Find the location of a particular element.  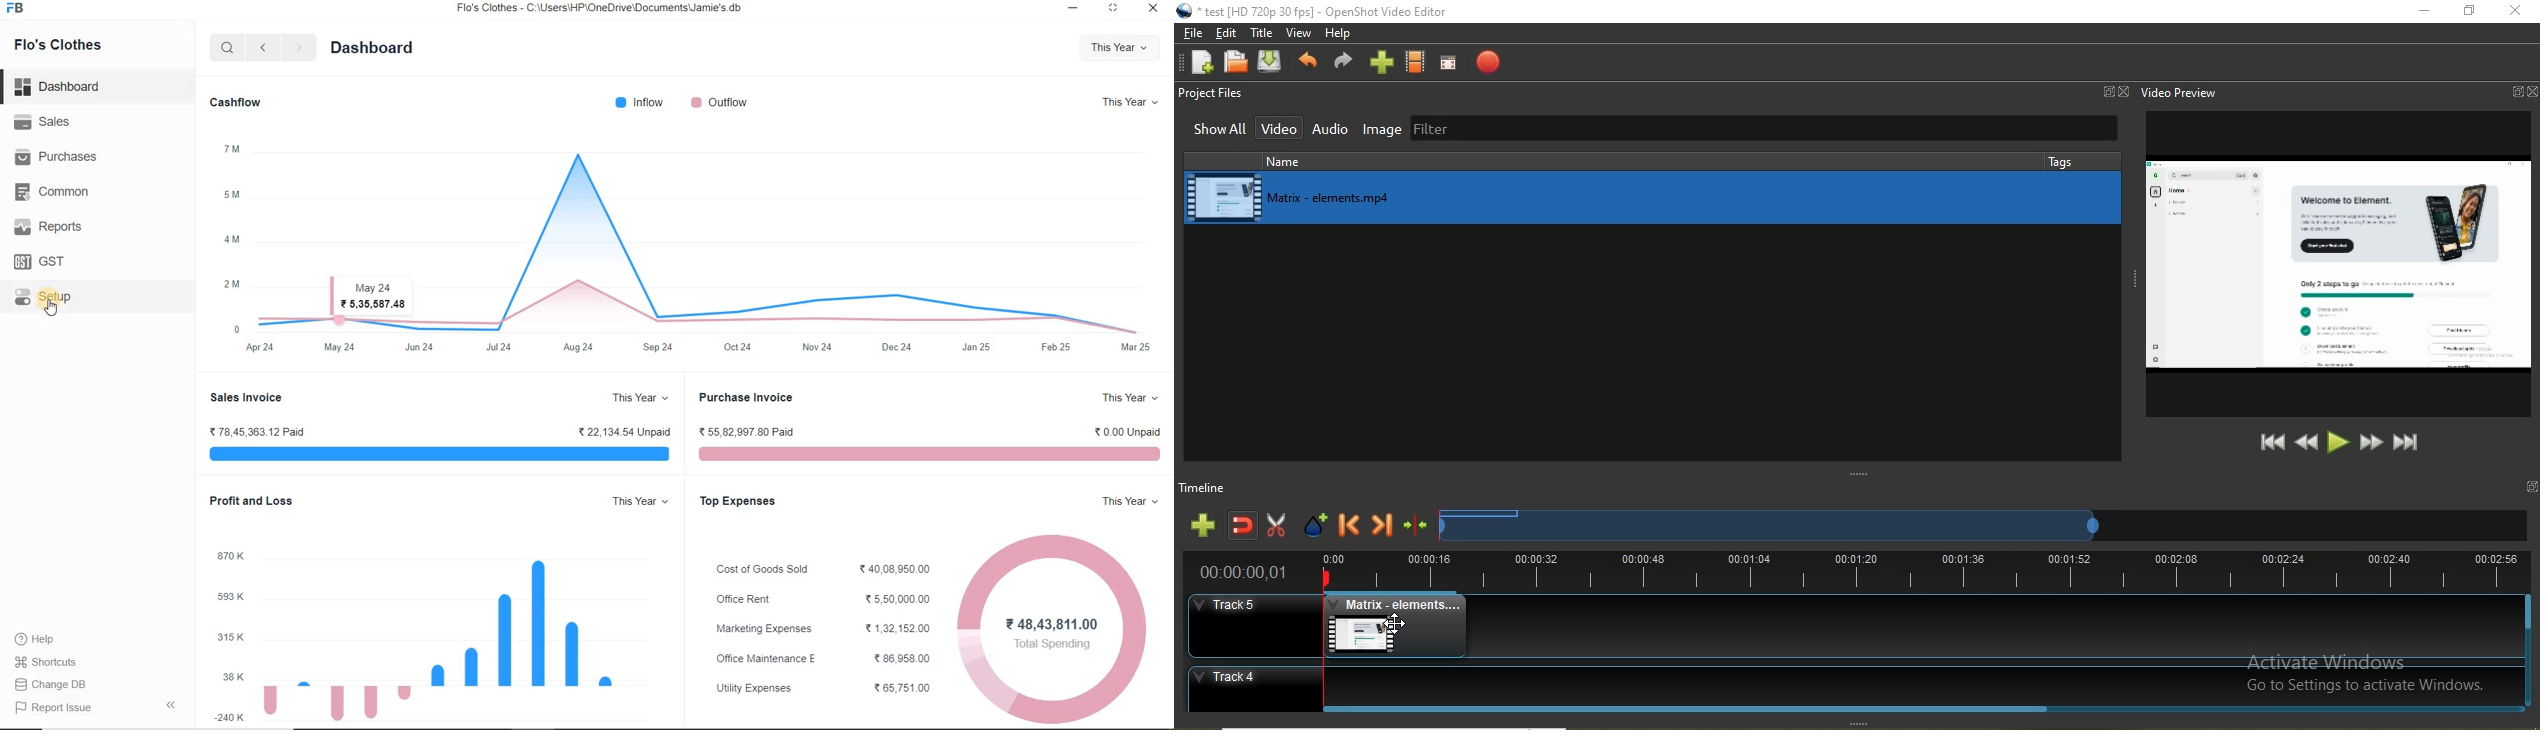

 Change DB is located at coordinates (59, 684).